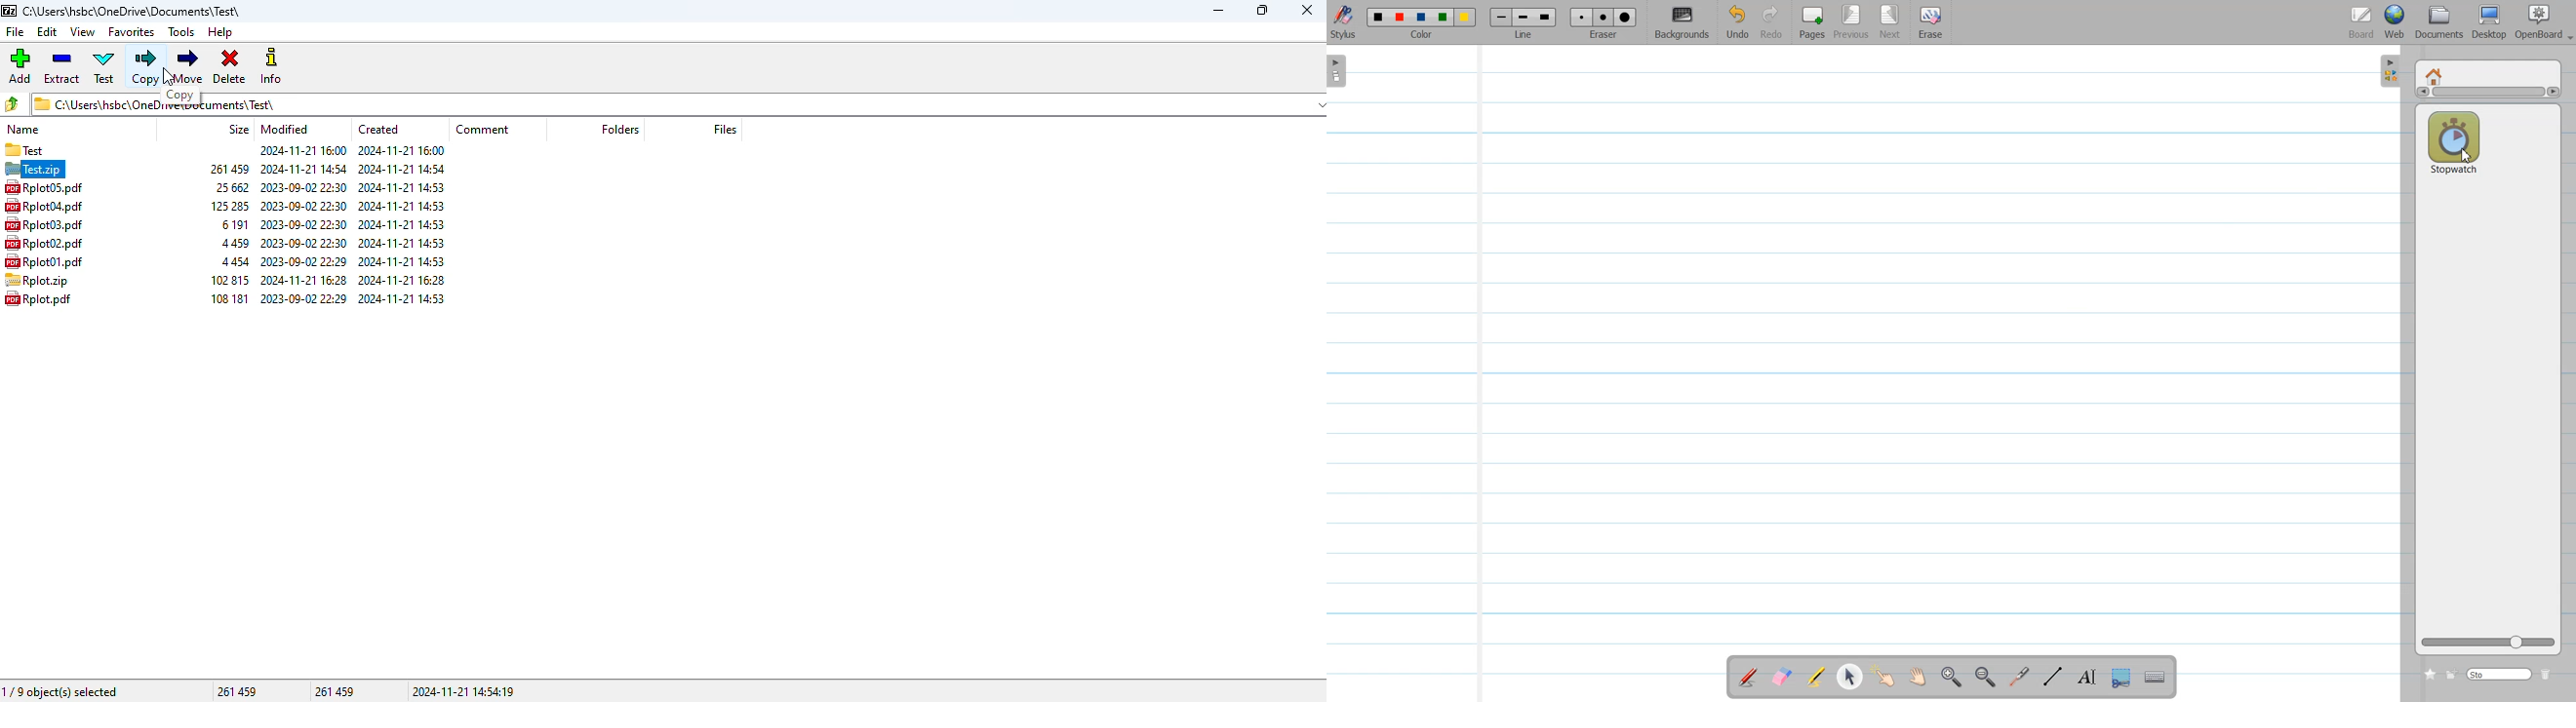 Image resolution: width=2576 pixels, height=728 pixels. What do you see at coordinates (1920, 677) in the screenshot?
I see `Scroll Page` at bounding box center [1920, 677].